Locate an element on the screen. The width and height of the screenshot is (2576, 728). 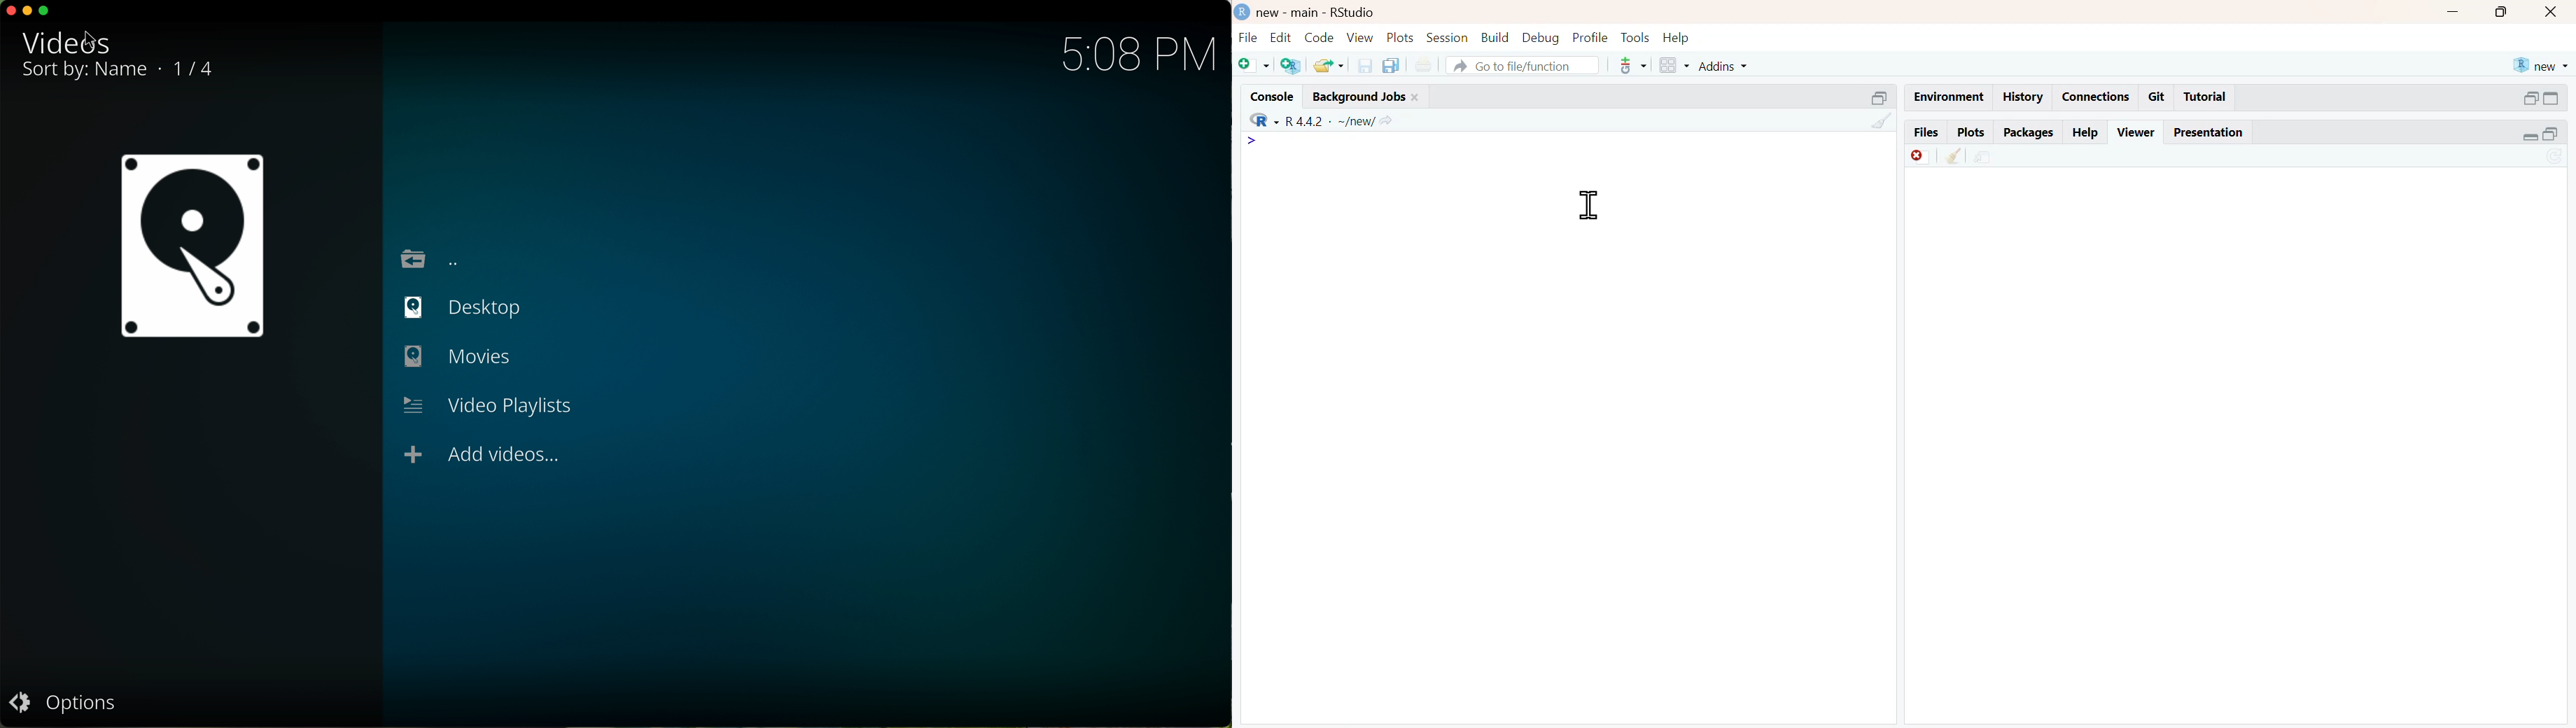
Help is located at coordinates (1683, 36).